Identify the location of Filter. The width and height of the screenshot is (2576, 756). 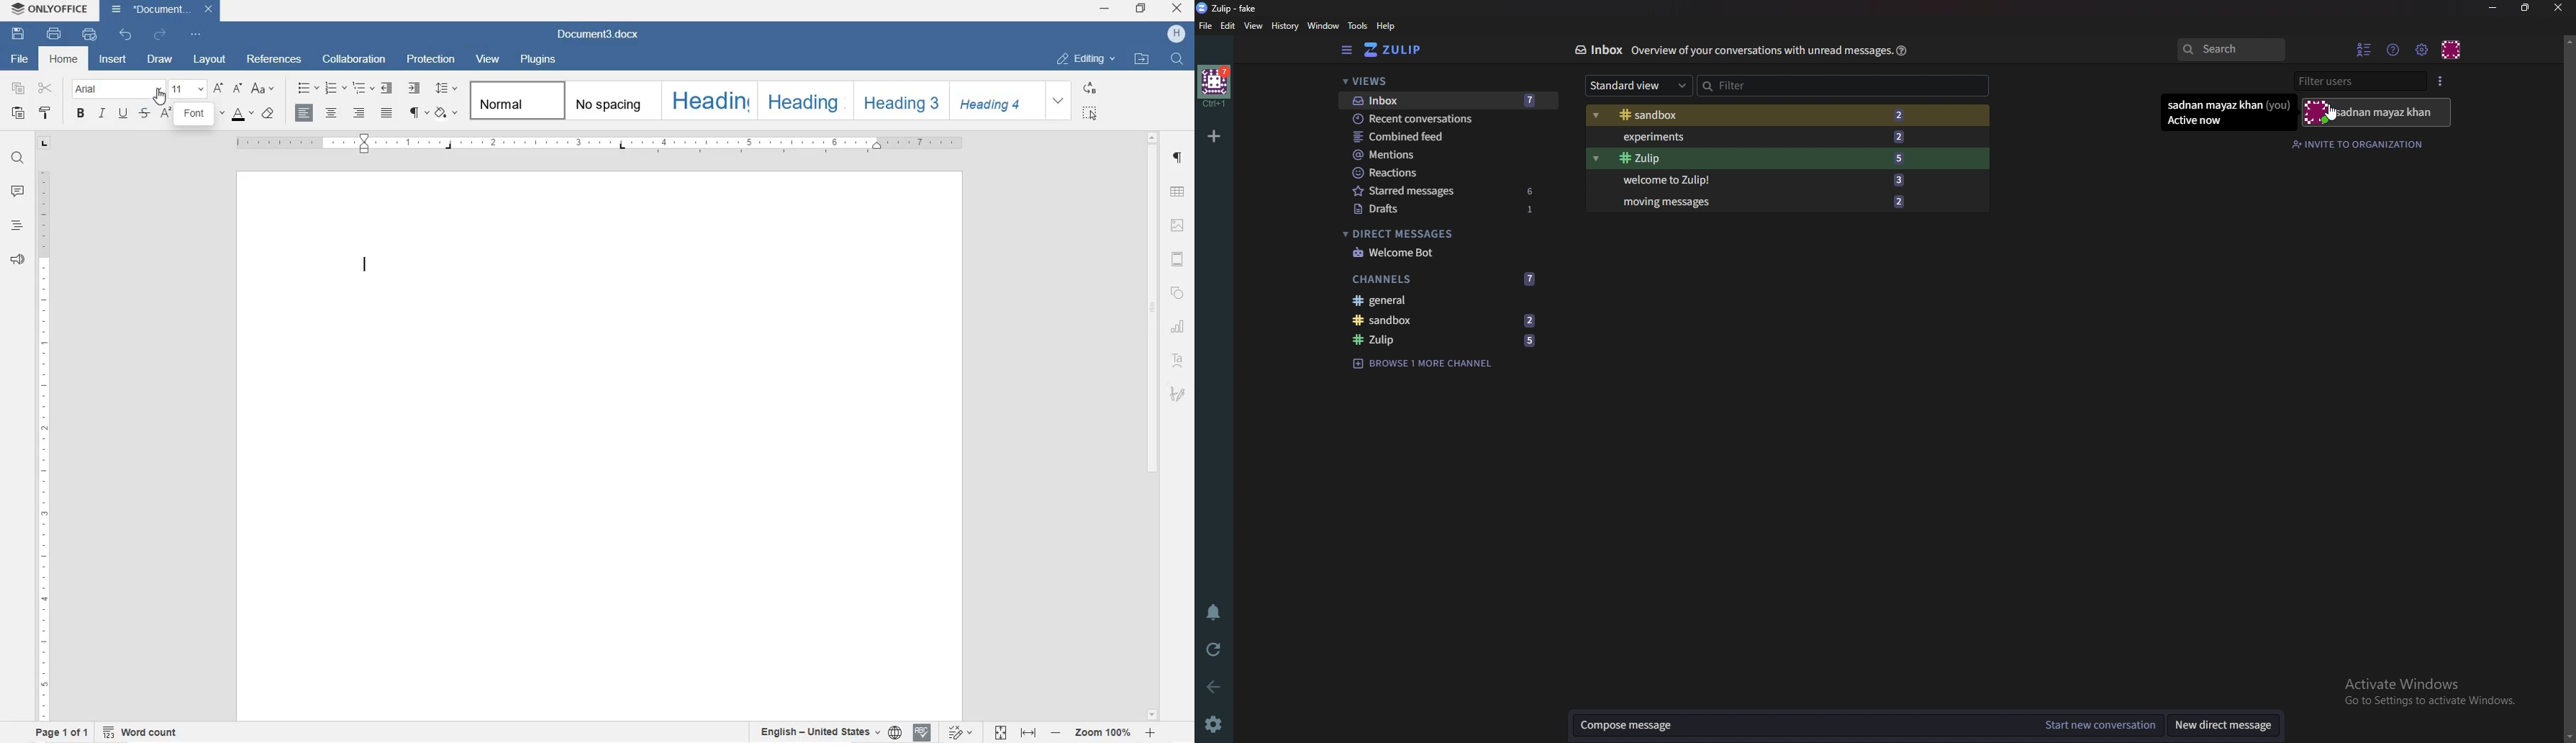
(1774, 85).